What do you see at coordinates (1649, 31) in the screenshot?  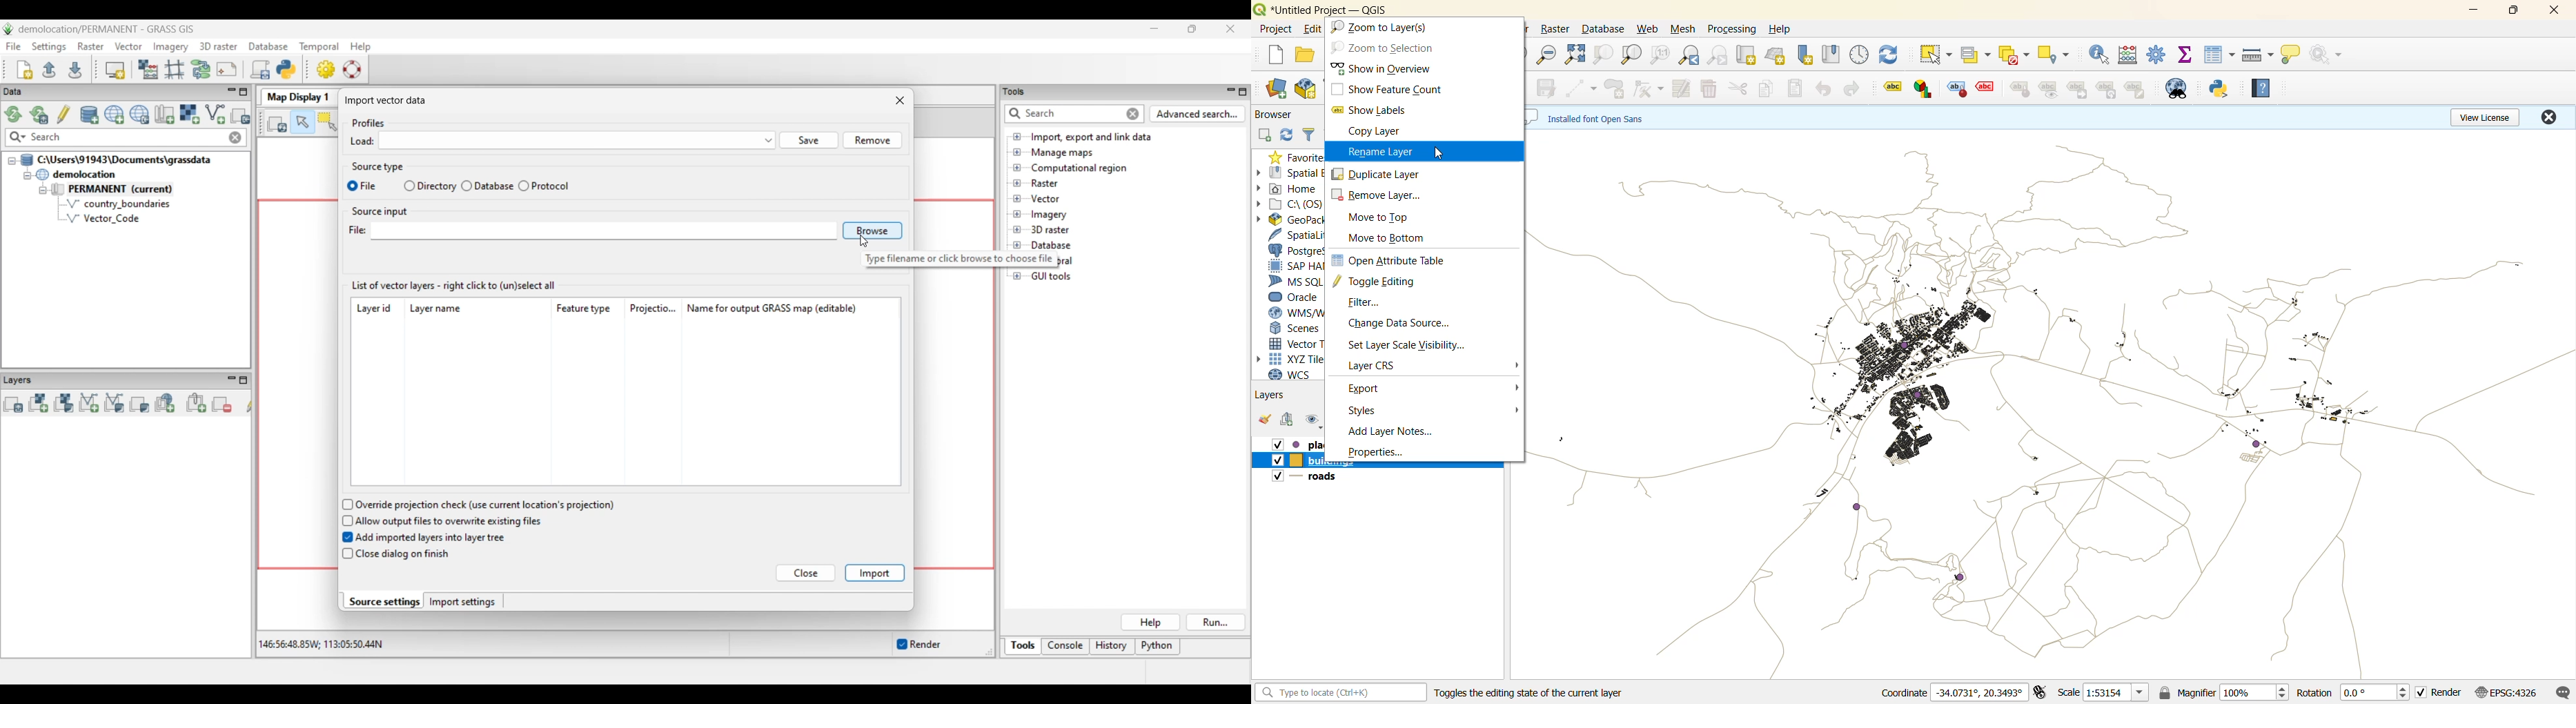 I see `web` at bounding box center [1649, 31].